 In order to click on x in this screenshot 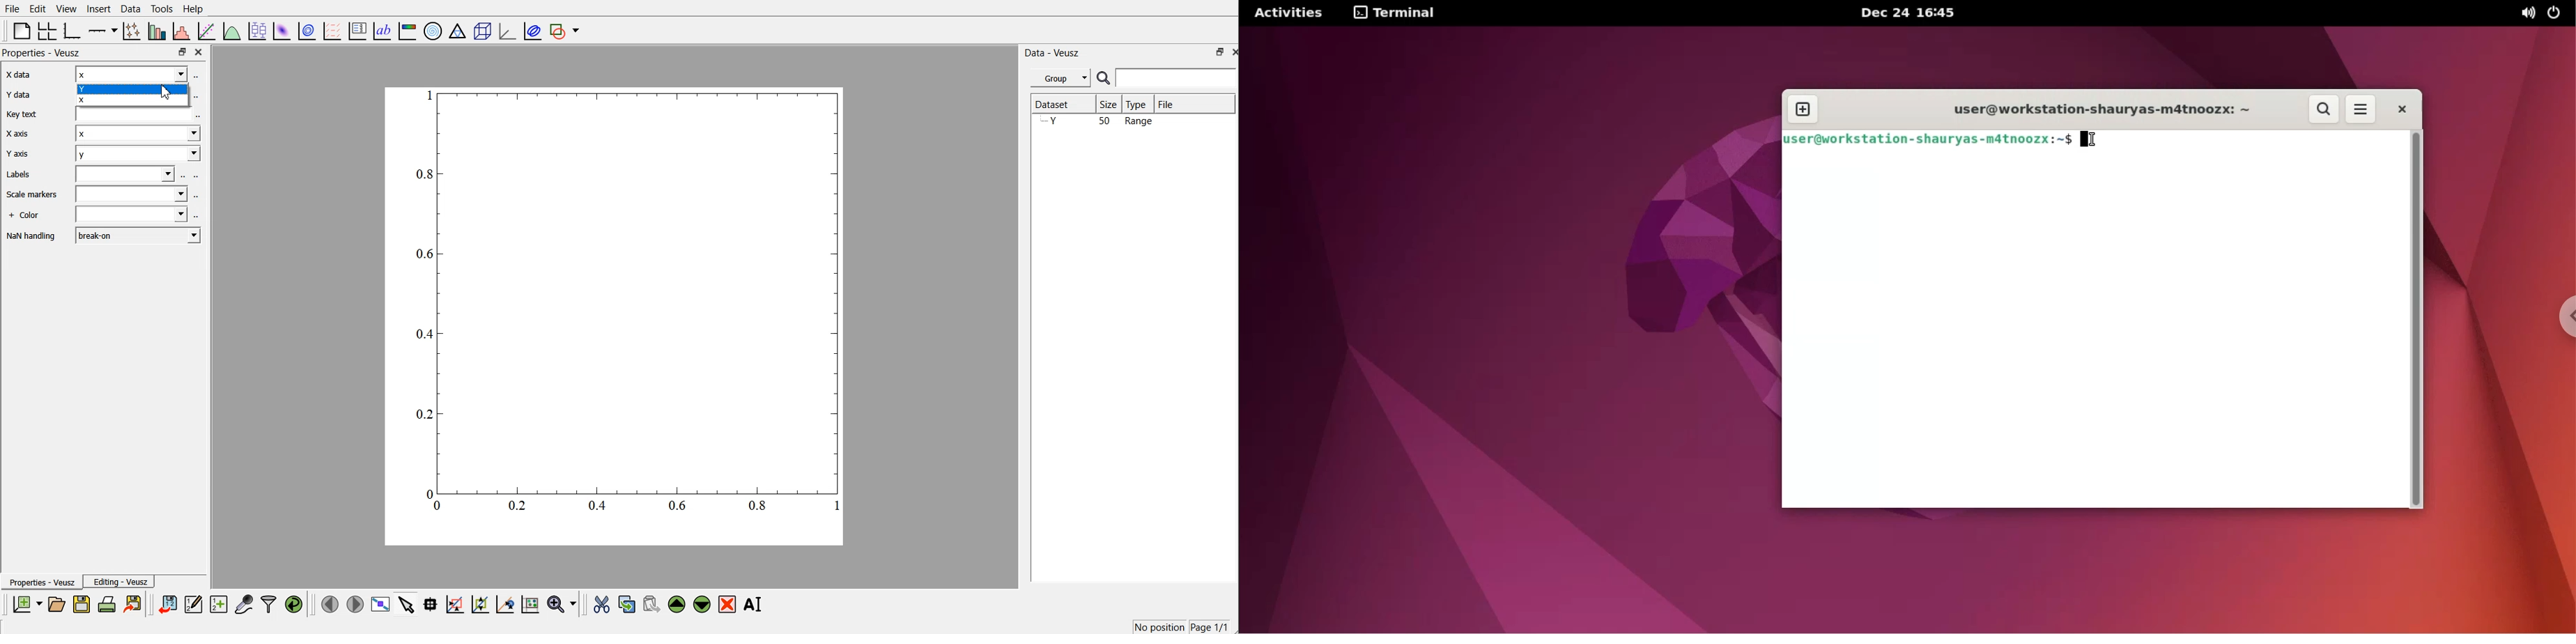, I will do `click(132, 75)`.